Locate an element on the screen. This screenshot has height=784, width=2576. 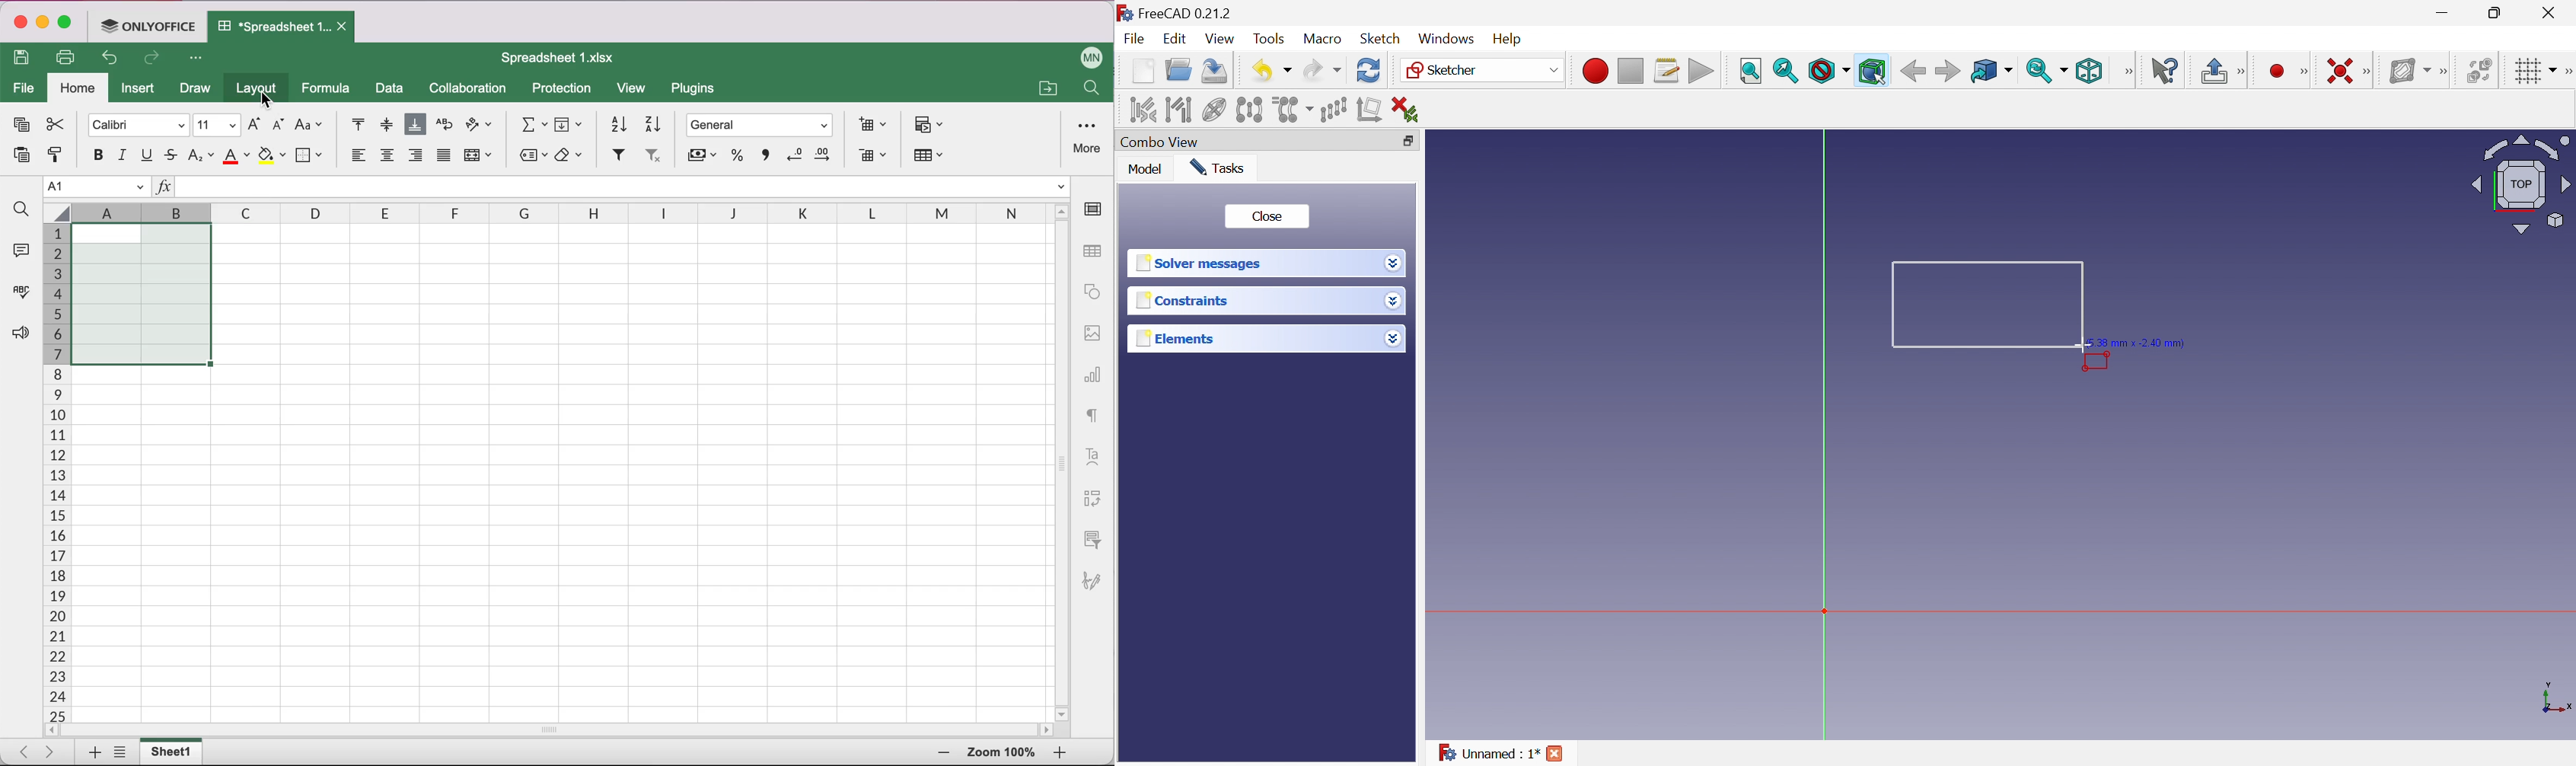
Open is located at coordinates (1179, 70).